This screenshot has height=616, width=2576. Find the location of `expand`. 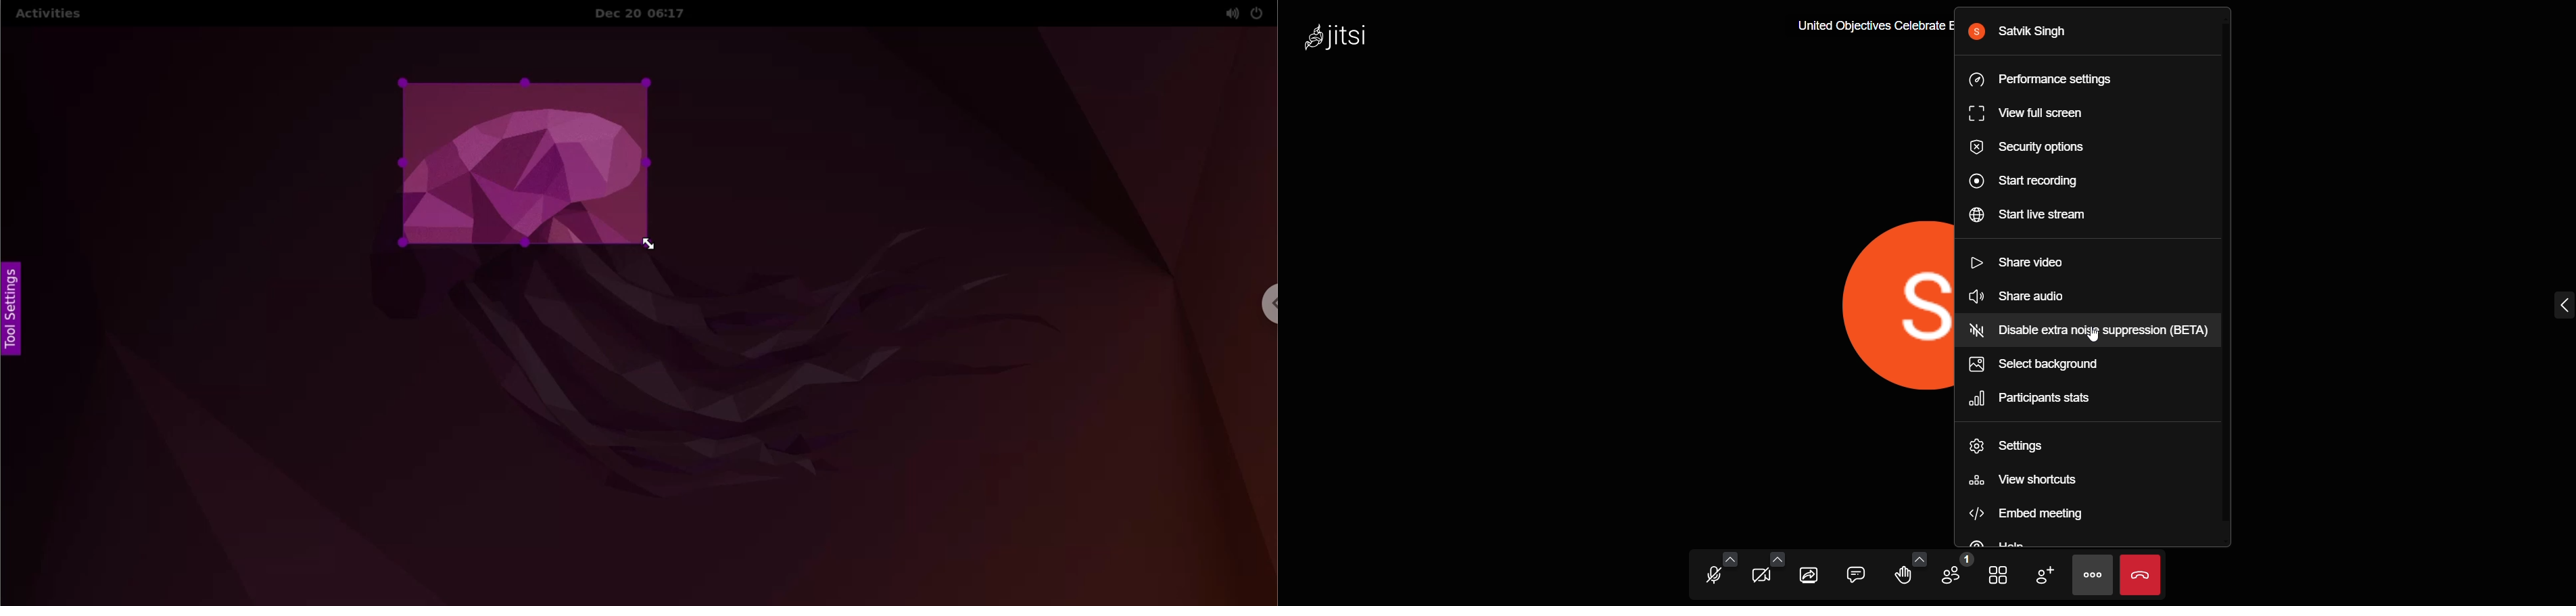

expand is located at coordinates (2560, 304).